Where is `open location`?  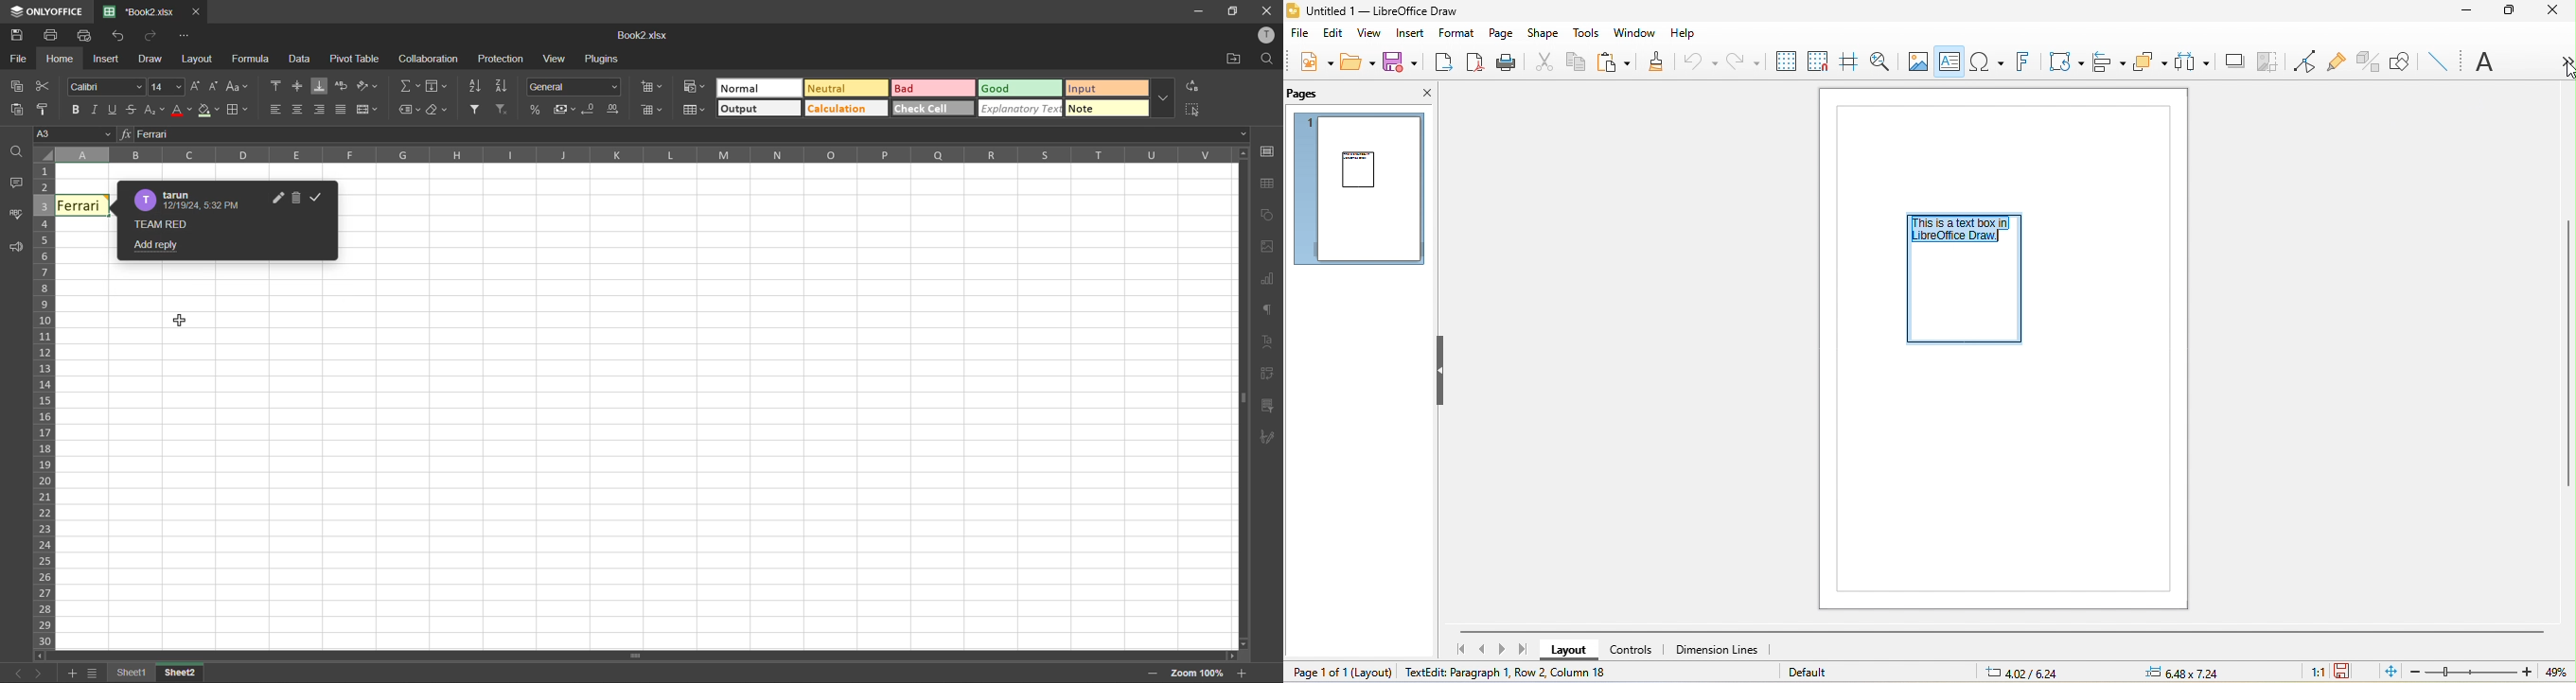 open location is located at coordinates (1235, 59).